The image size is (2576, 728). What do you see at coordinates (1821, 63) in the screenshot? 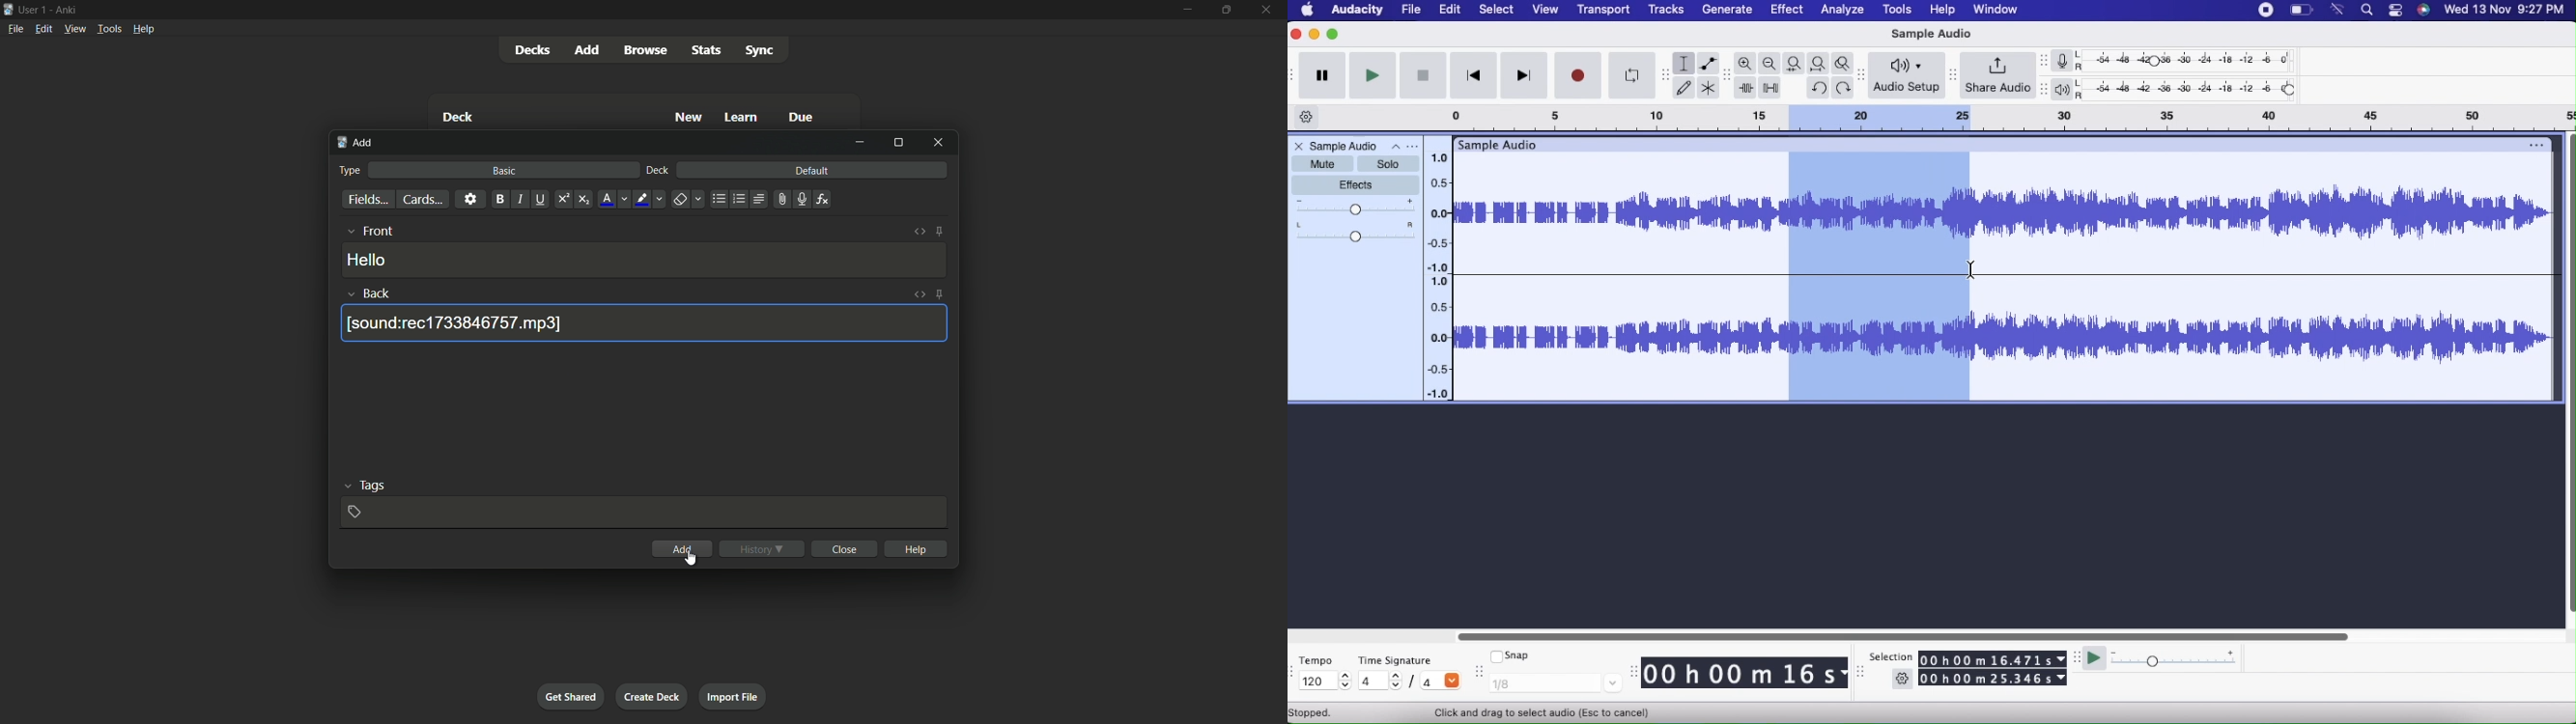
I see `Fit project to width` at bounding box center [1821, 63].